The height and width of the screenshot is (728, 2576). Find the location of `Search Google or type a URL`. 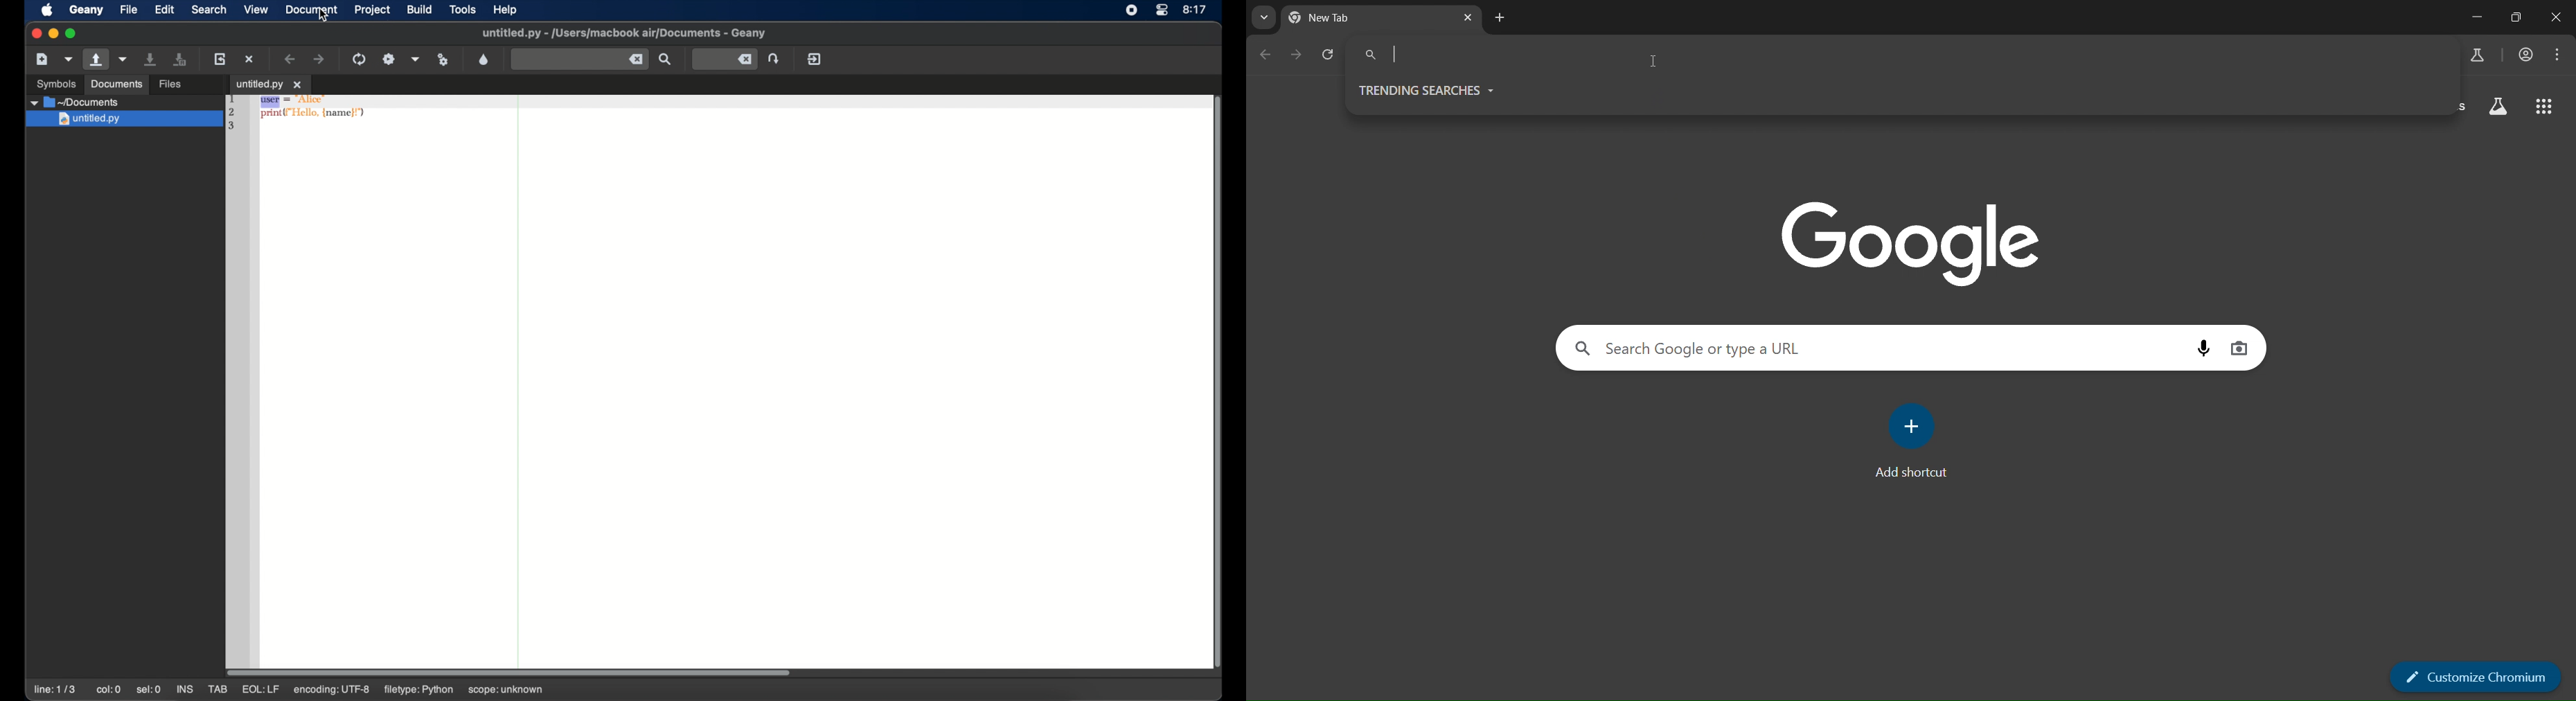

Search Google or type a URL is located at coordinates (1899, 53).